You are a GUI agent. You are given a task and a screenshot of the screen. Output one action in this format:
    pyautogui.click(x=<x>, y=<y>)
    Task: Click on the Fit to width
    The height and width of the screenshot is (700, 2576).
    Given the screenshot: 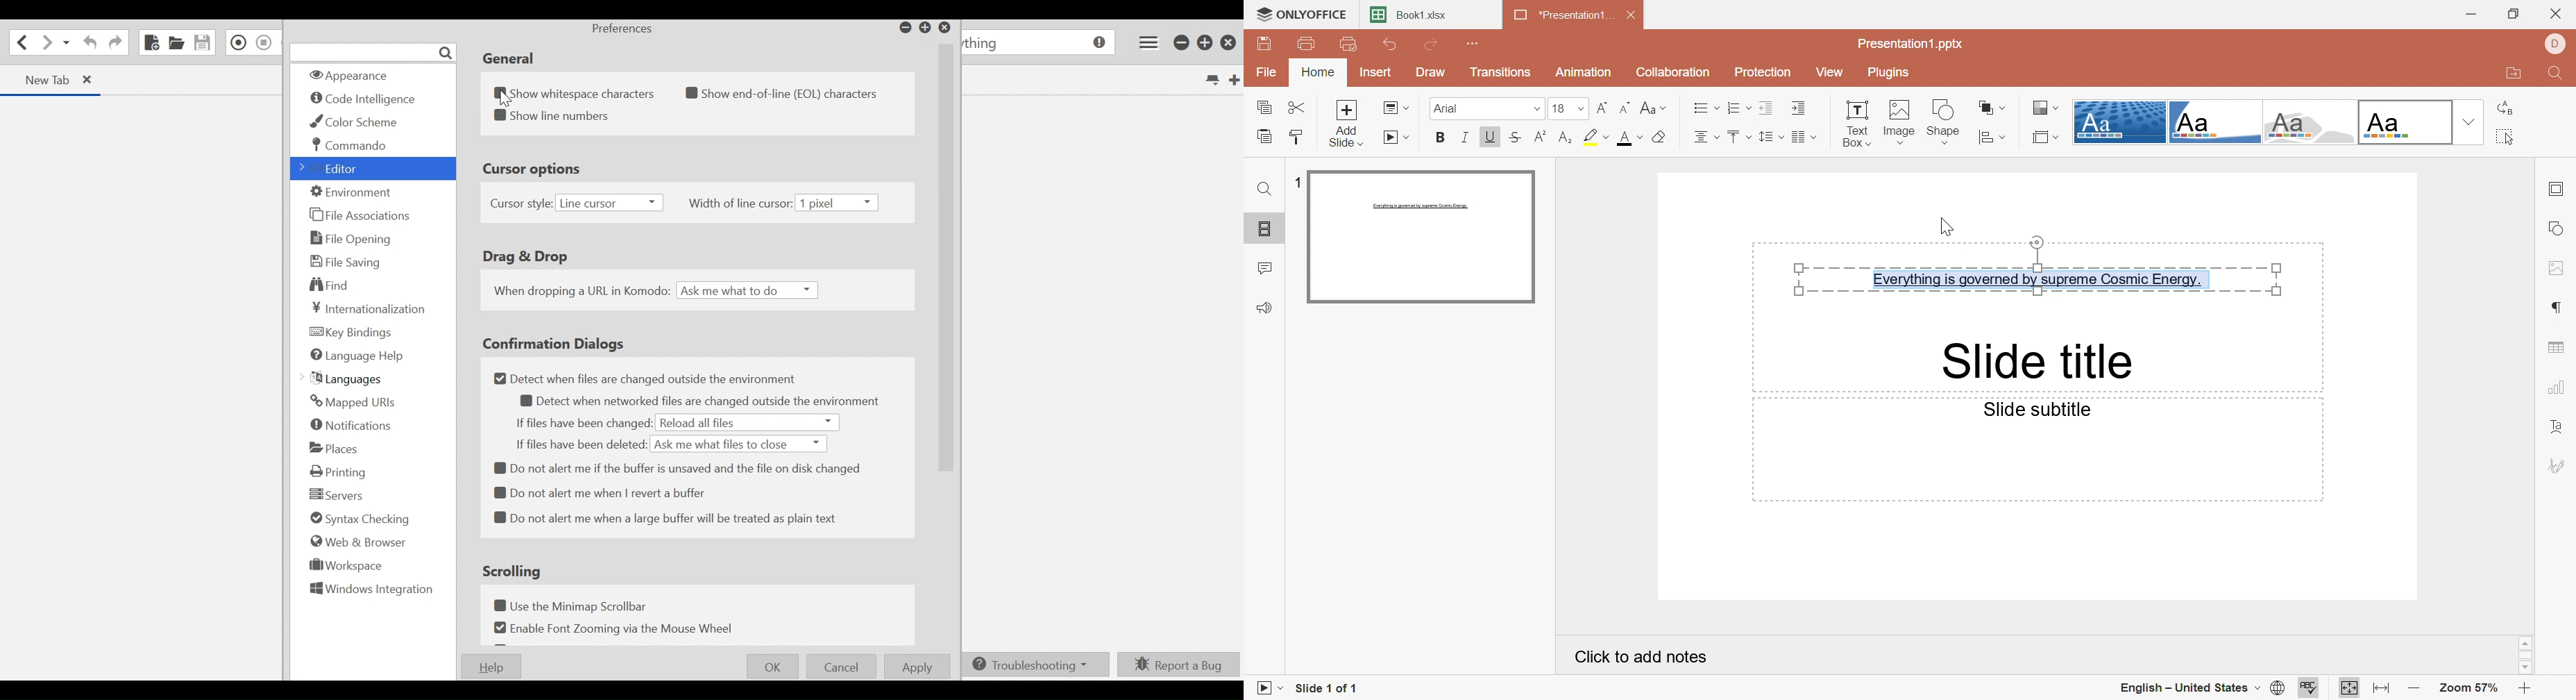 What is the action you would take?
    pyautogui.click(x=2380, y=688)
    